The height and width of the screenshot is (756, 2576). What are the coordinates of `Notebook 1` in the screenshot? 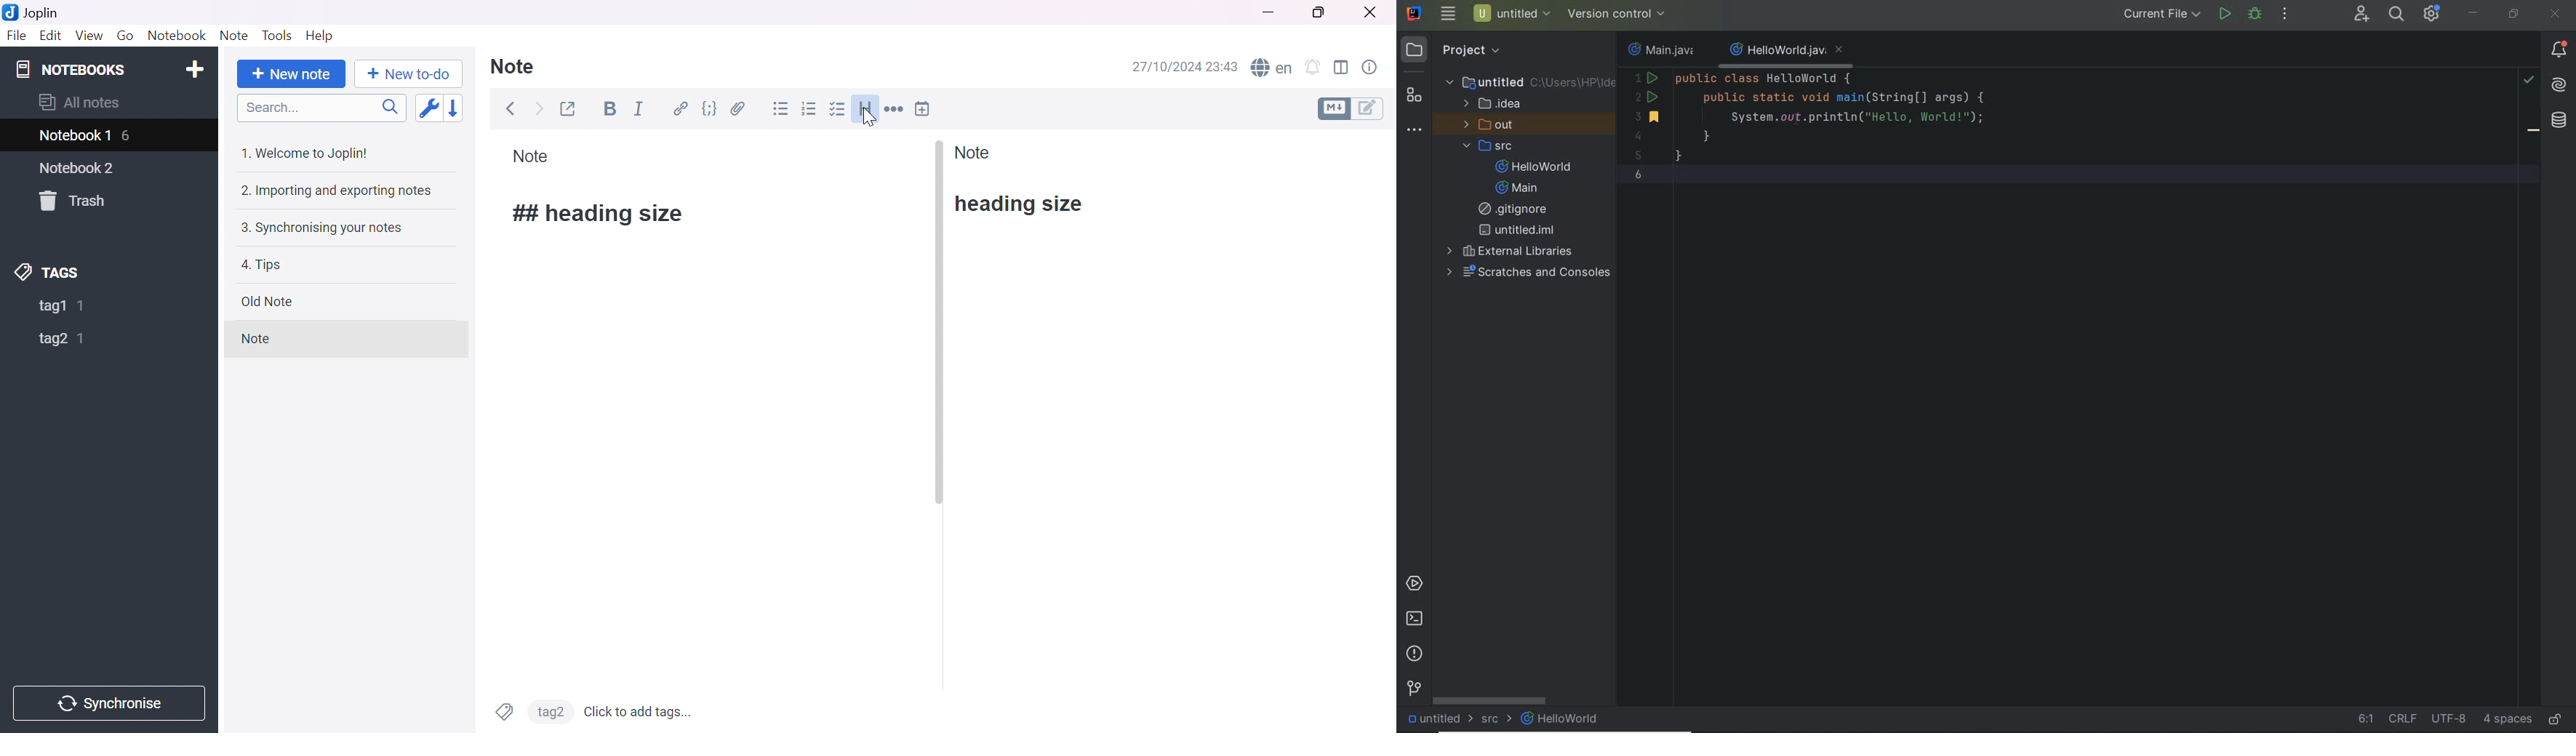 It's located at (76, 136).